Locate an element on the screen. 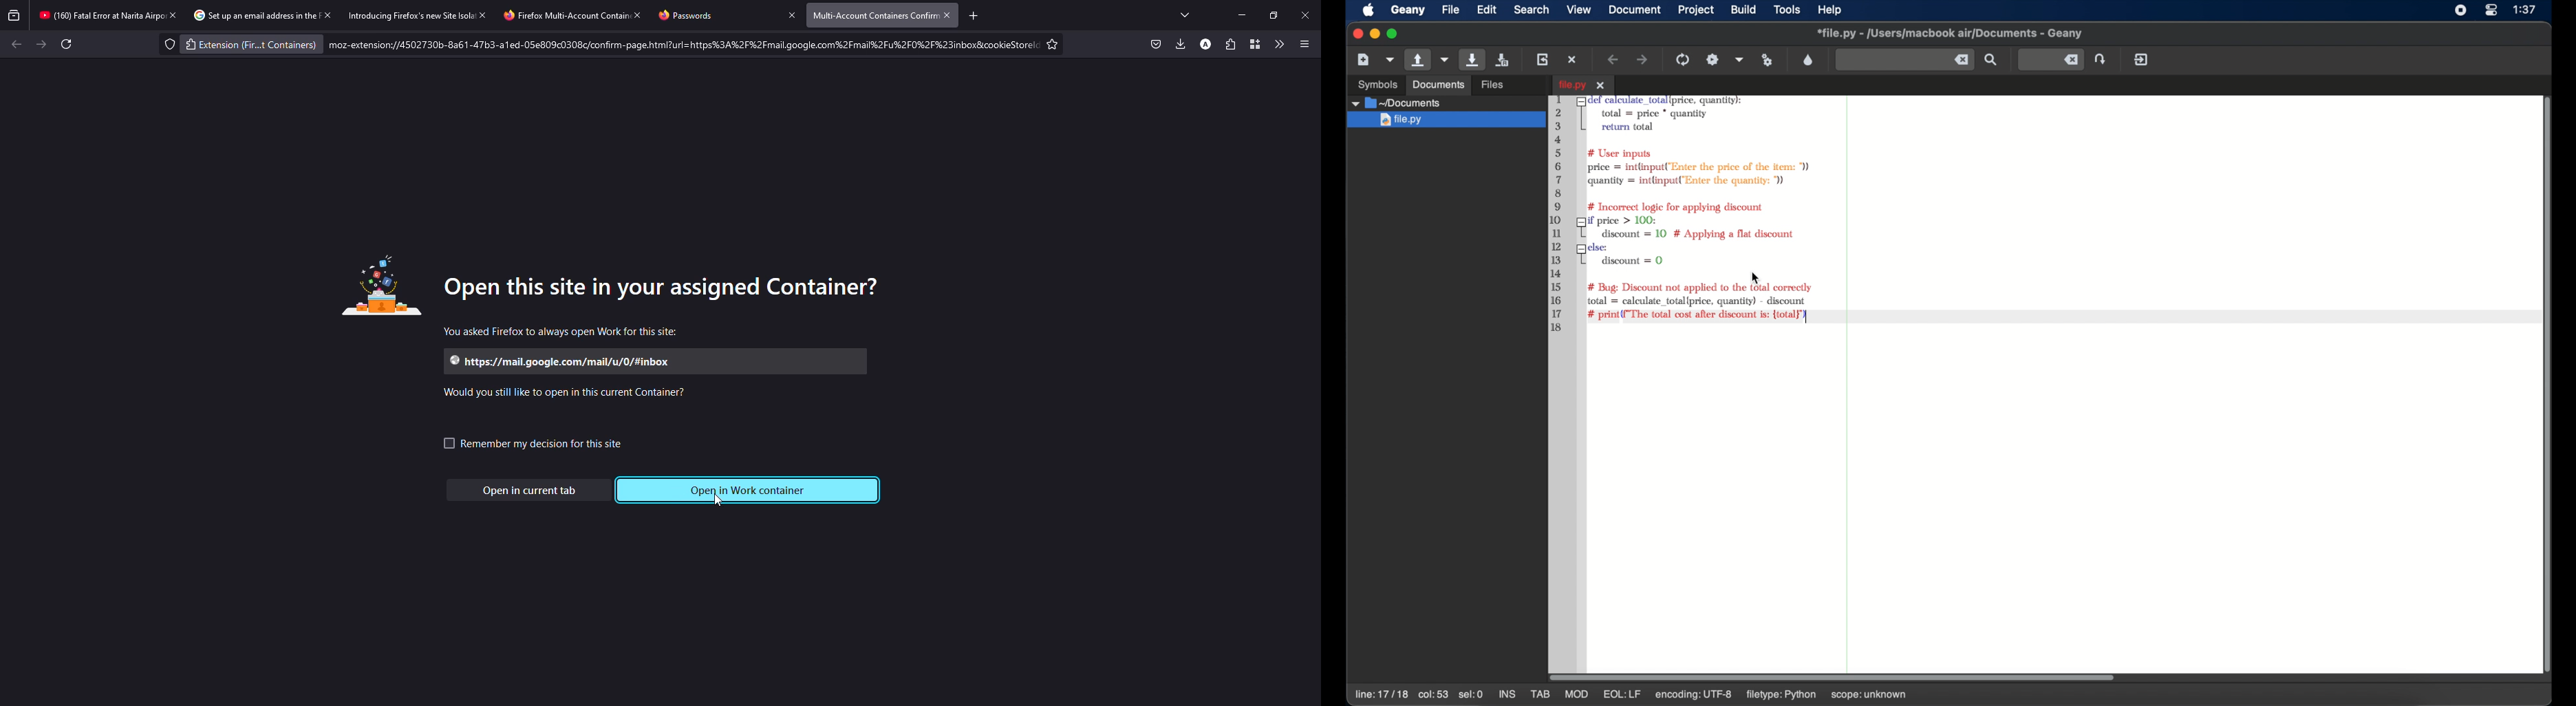 This screenshot has width=2576, height=728. file.py is located at coordinates (1445, 120).